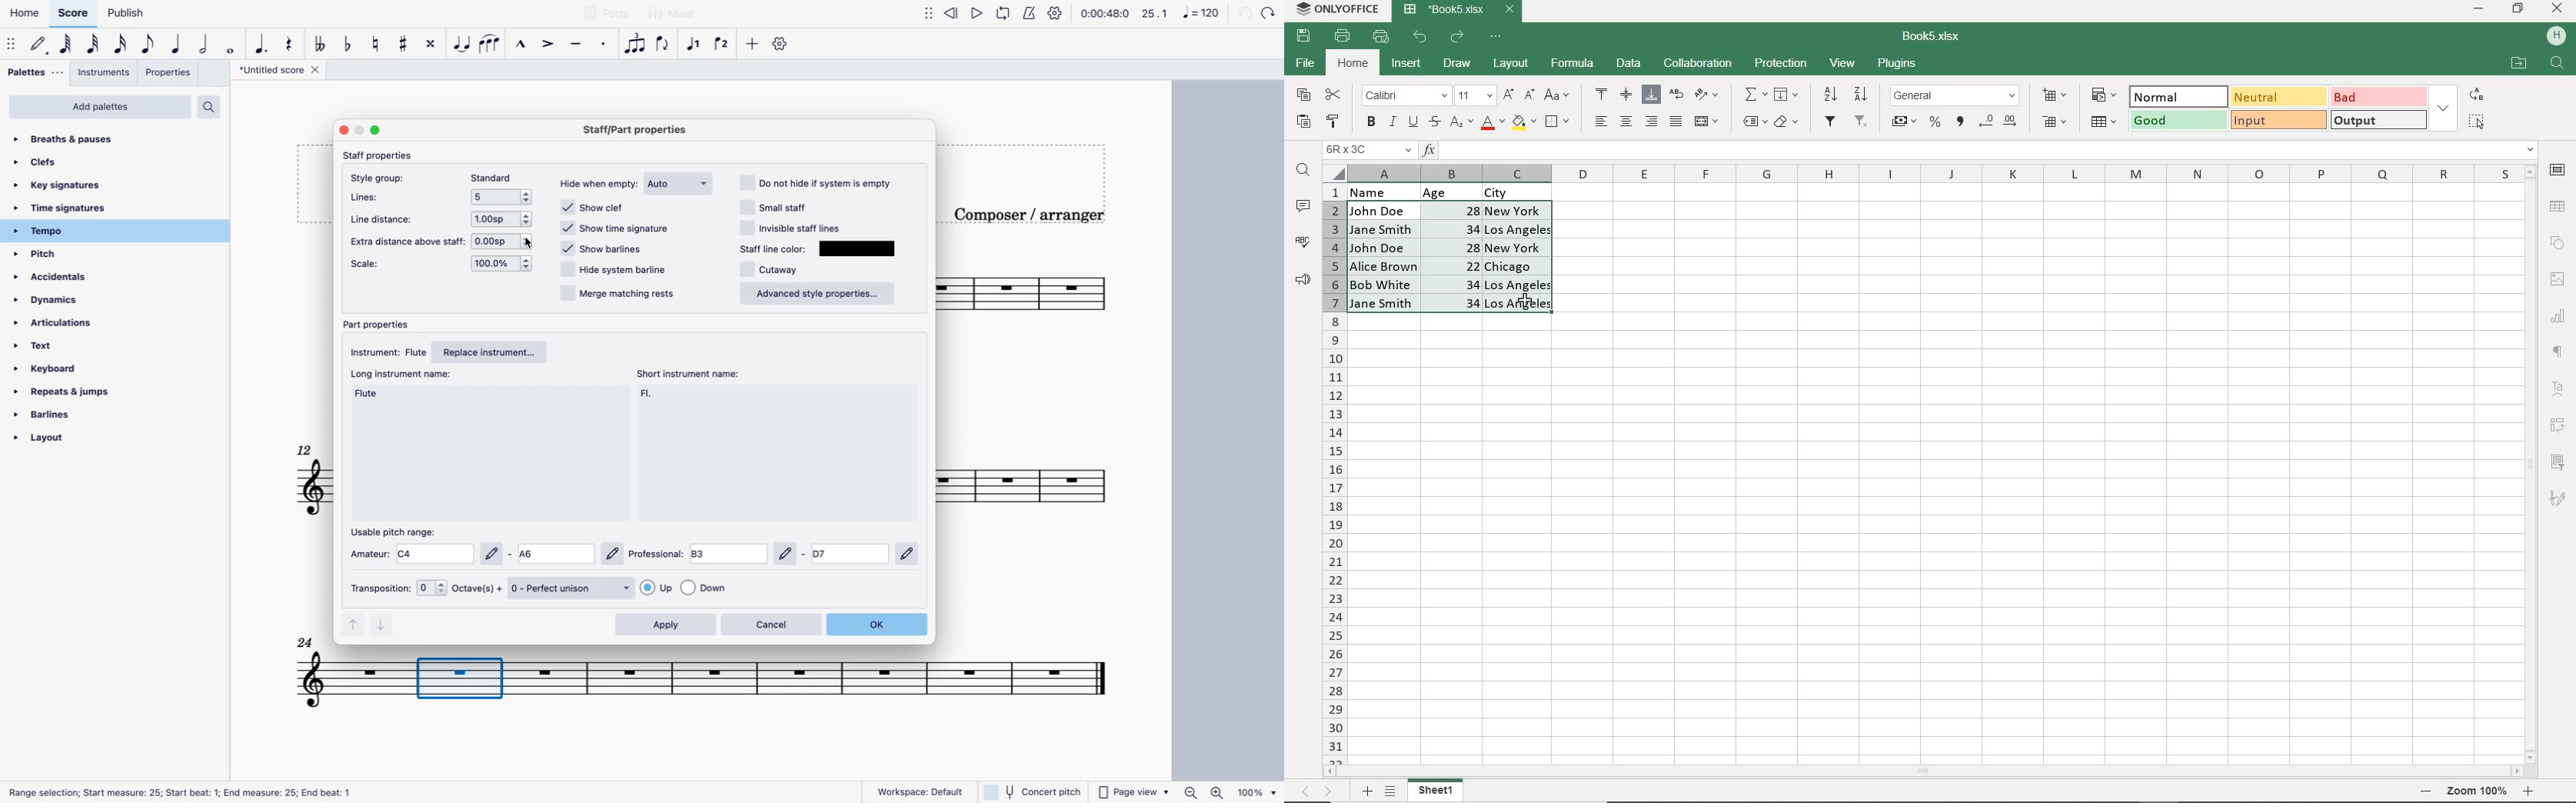  Describe the element at coordinates (1303, 122) in the screenshot. I see `PASTE` at that location.